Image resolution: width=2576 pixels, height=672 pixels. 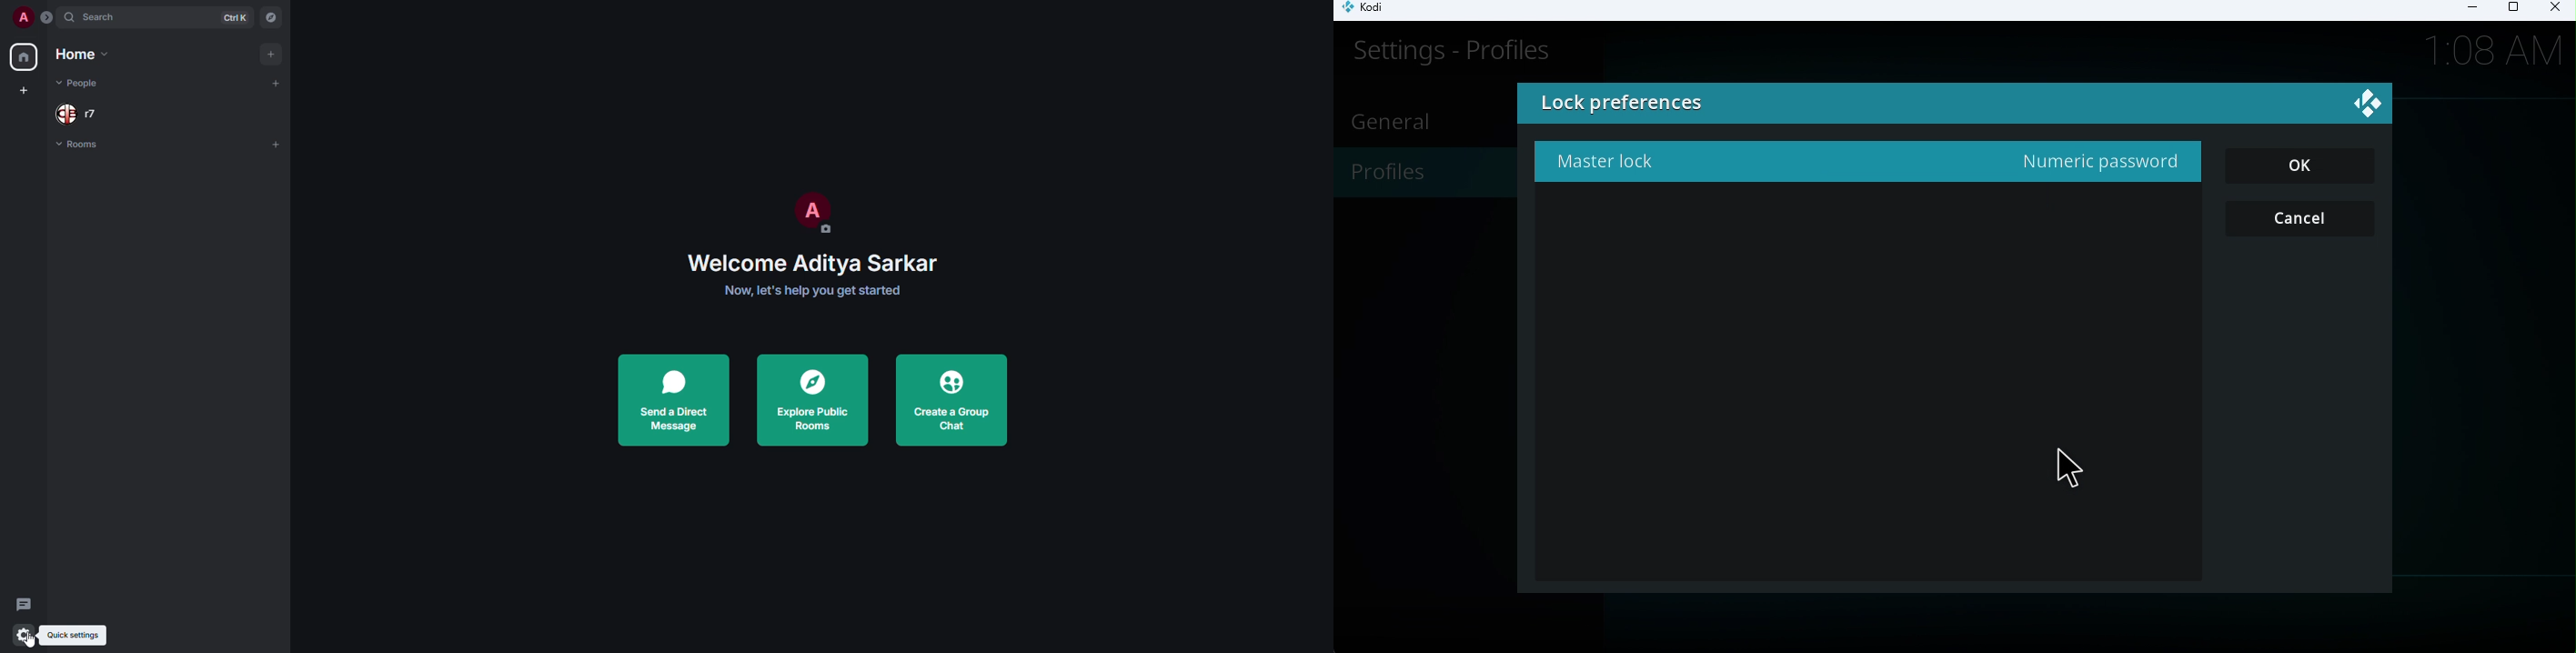 I want to click on Master lock, so click(x=1859, y=164).